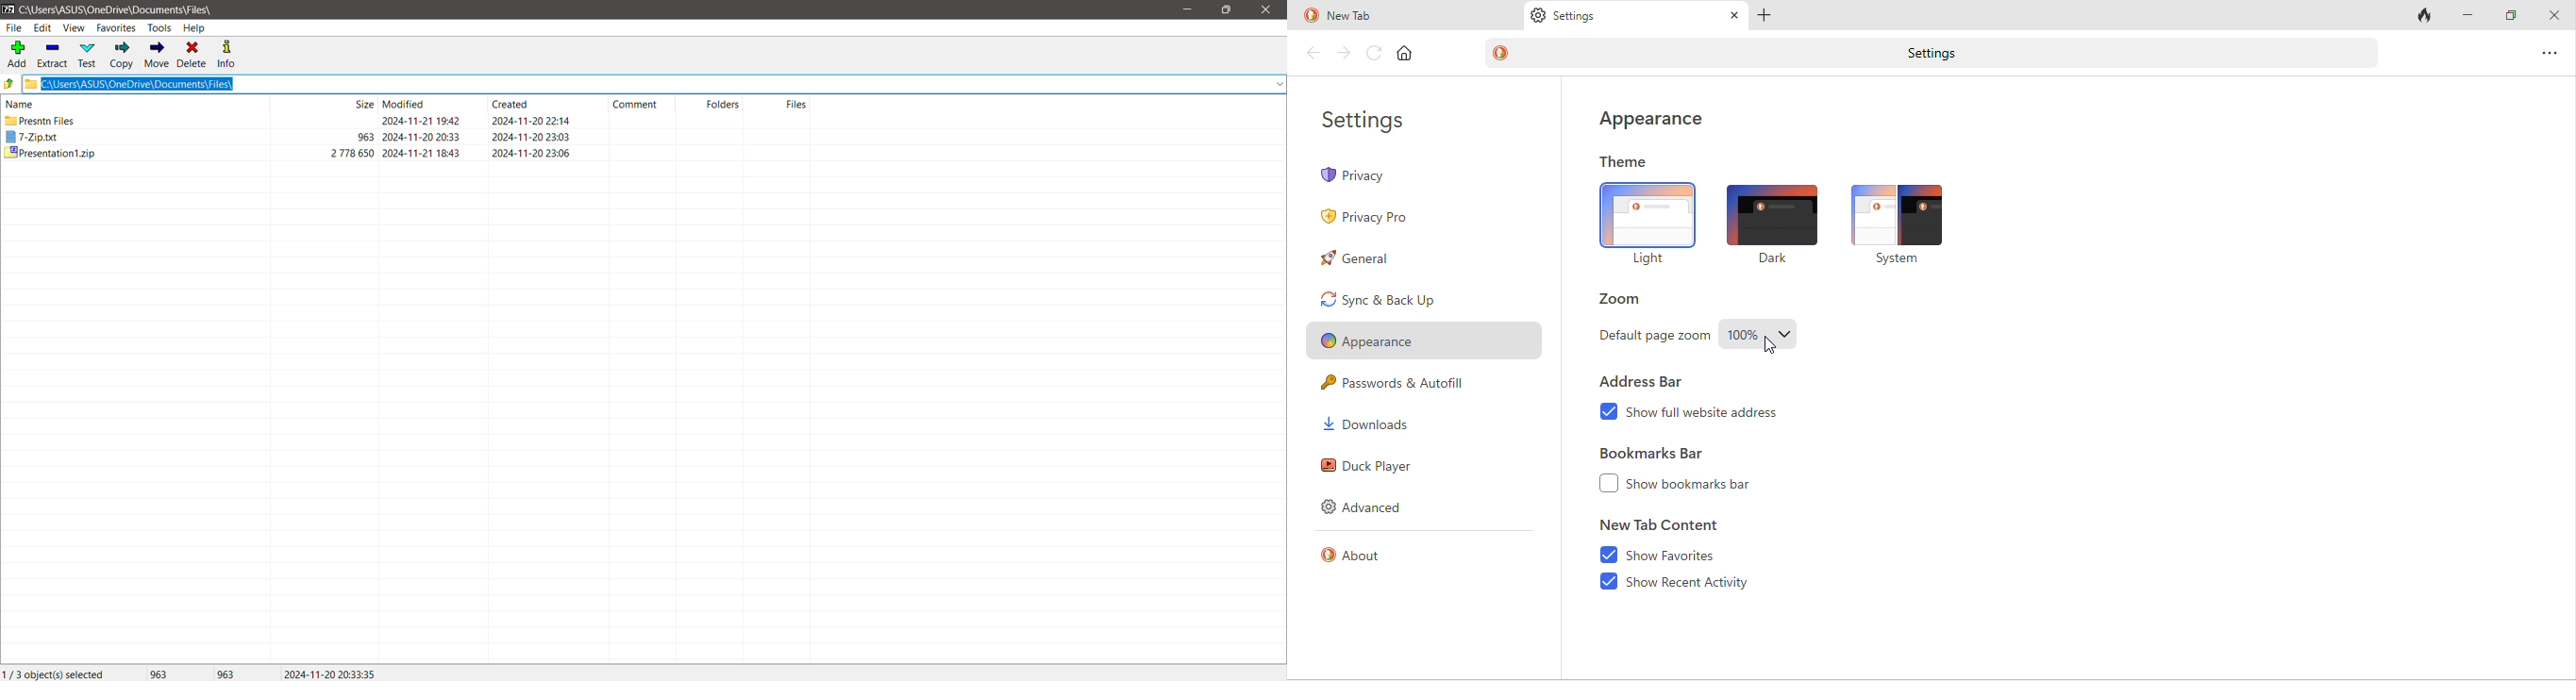 This screenshot has width=2576, height=700. I want to click on maximize, so click(2510, 15).